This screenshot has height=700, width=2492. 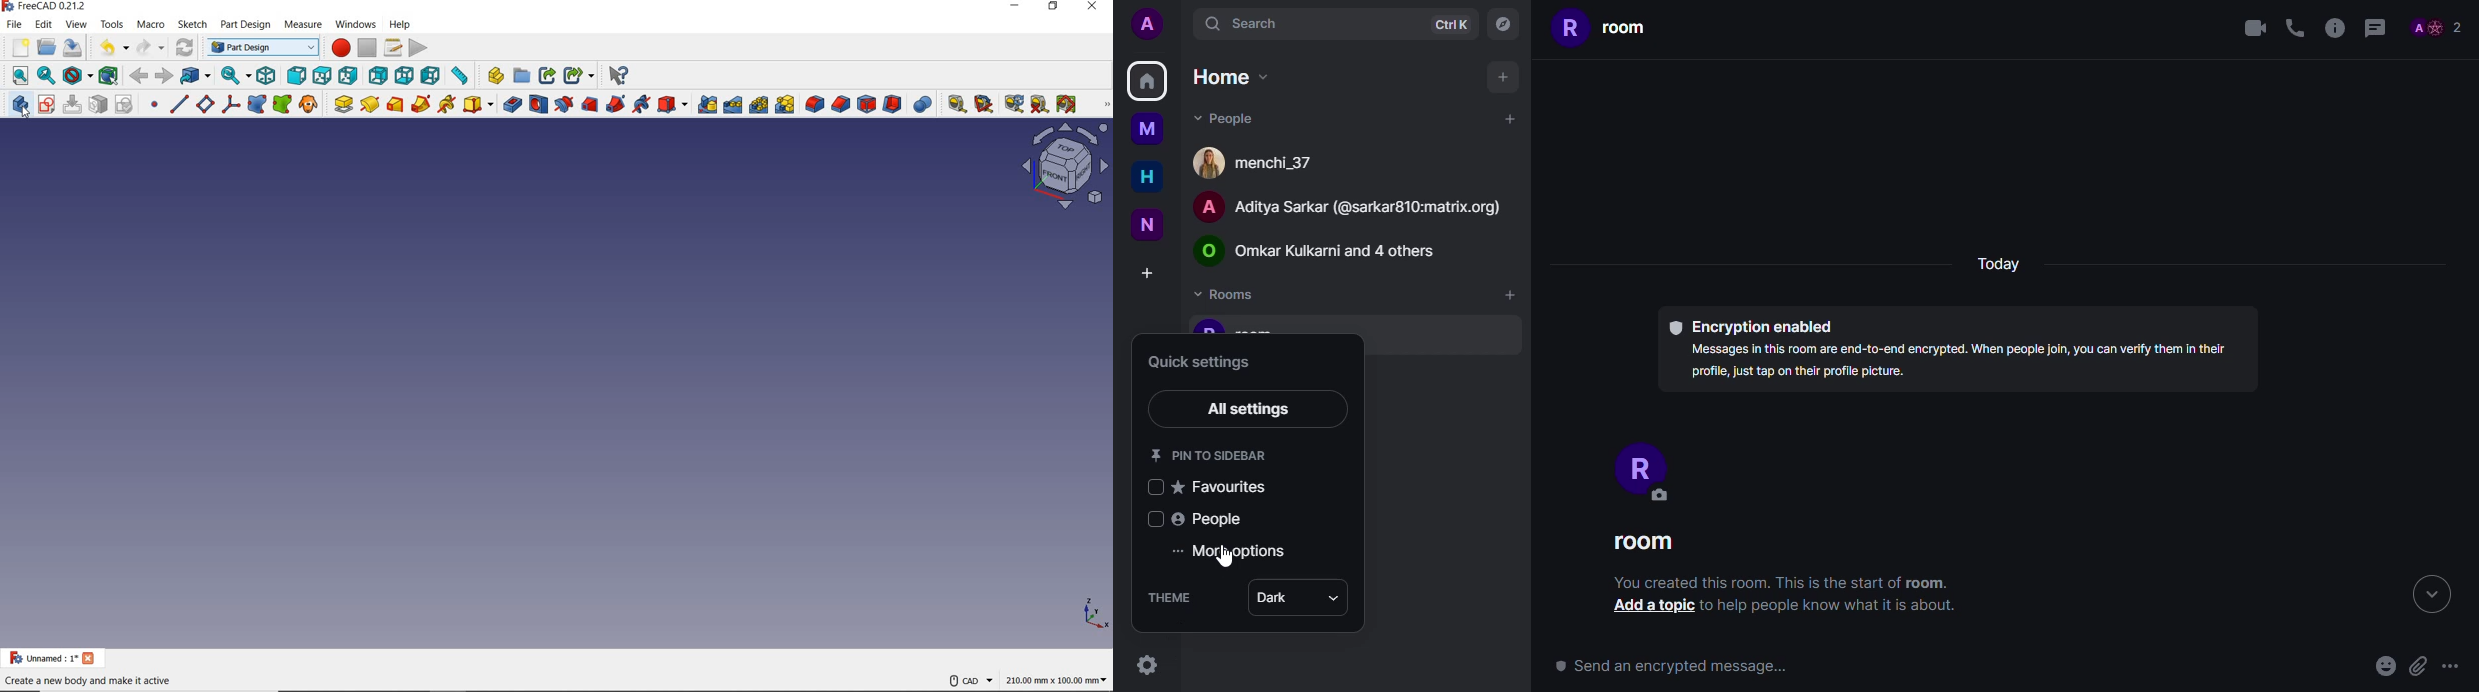 I want to click on MEASURE LINEAR, so click(x=956, y=103).